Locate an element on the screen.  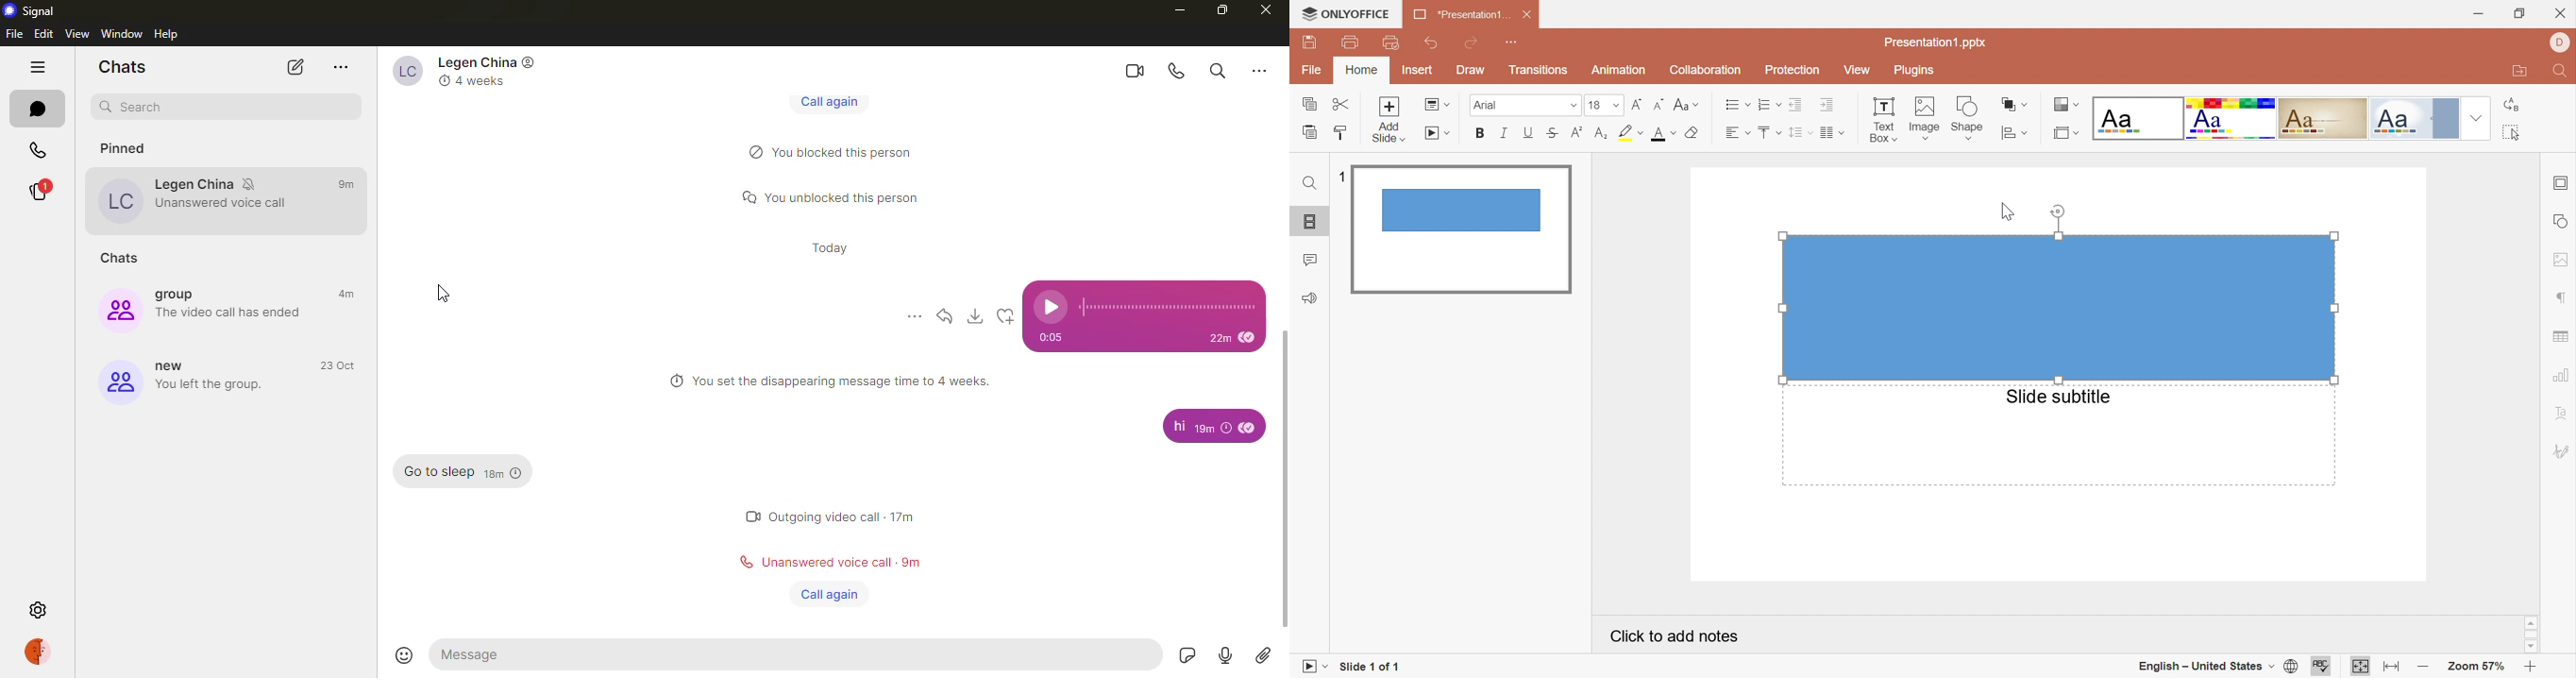
more is located at coordinates (341, 65).